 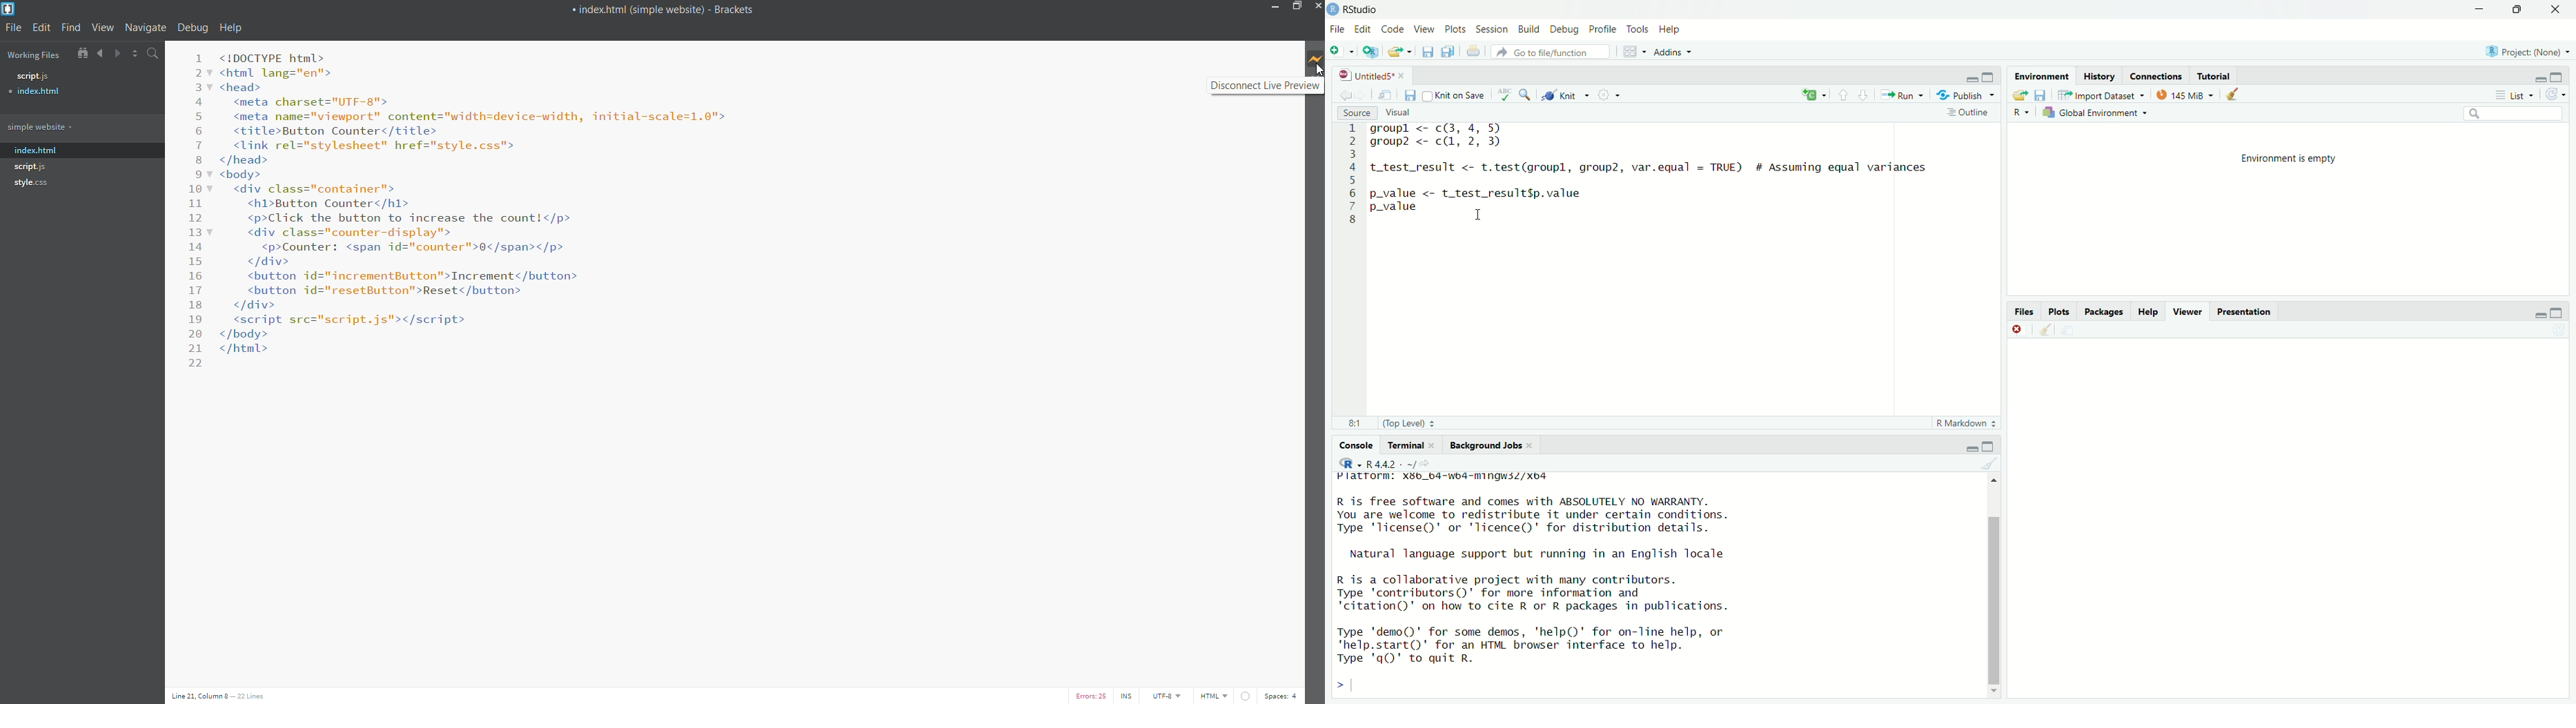 I want to click on OPEN AN EXISTING FILE, so click(x=1399, y=51).